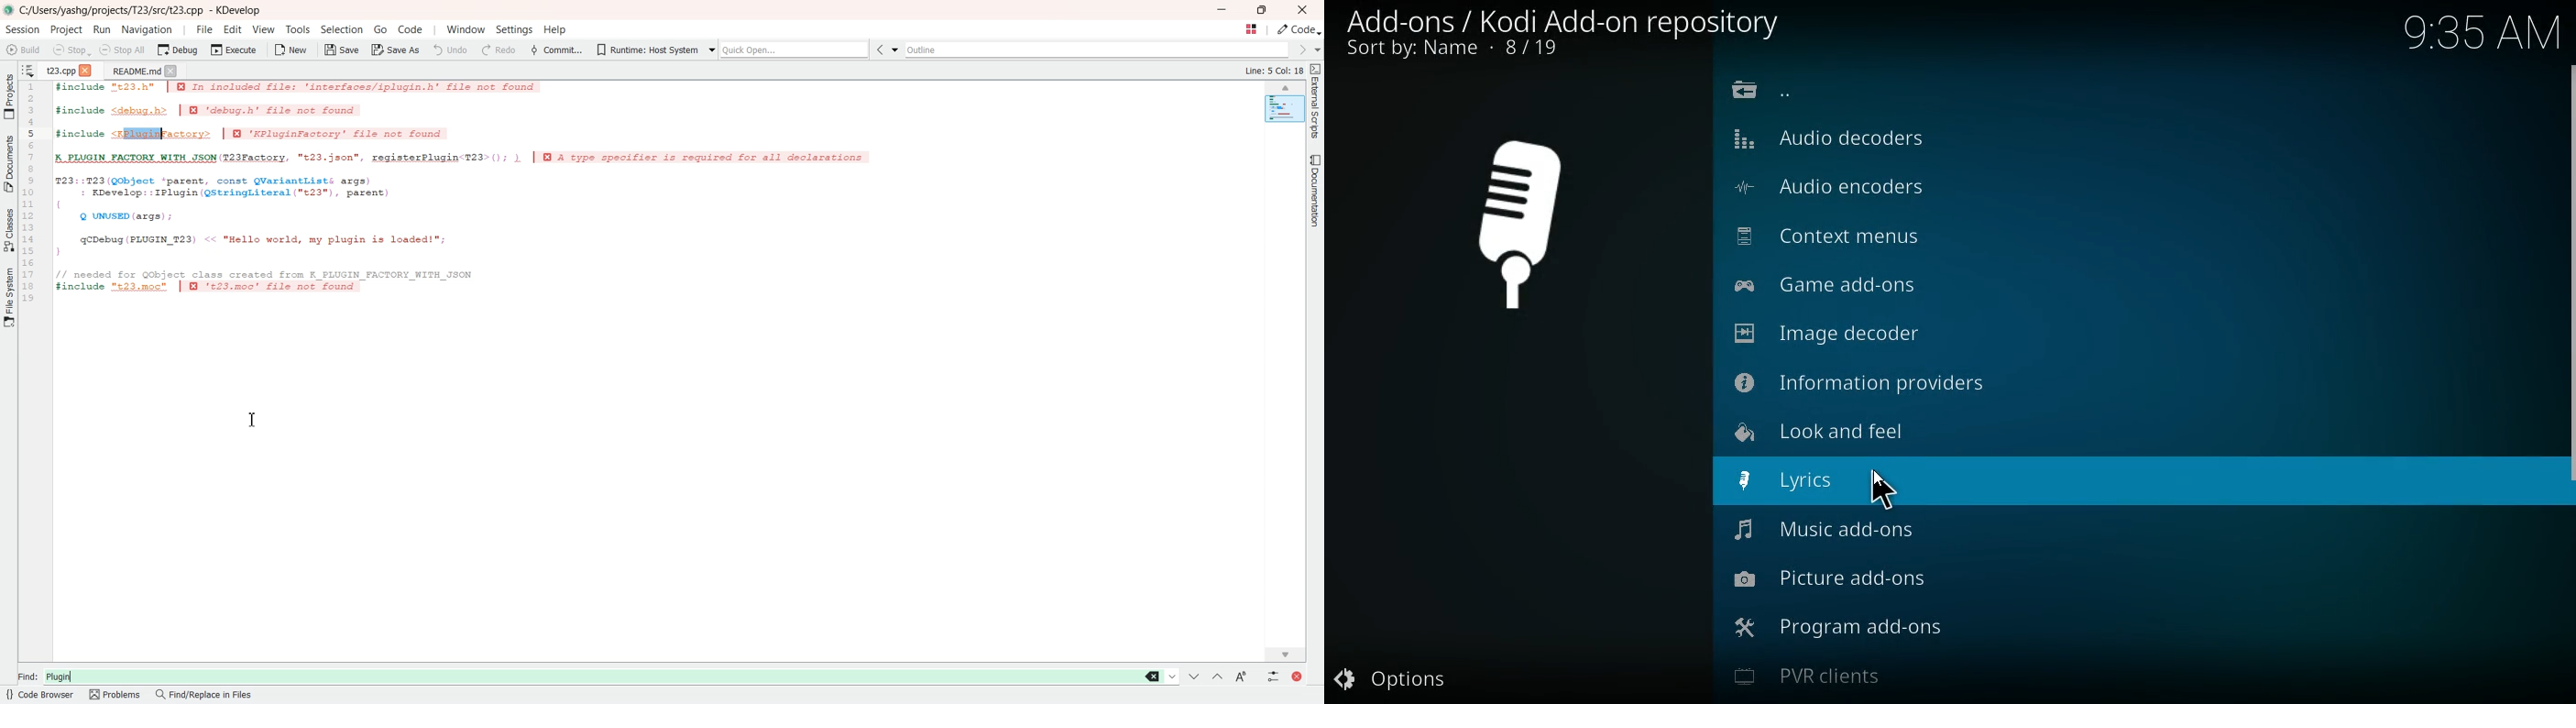 The width and height of the screenshot is (2576, 728). I want to click on audio decoders, so click(1857, 138).